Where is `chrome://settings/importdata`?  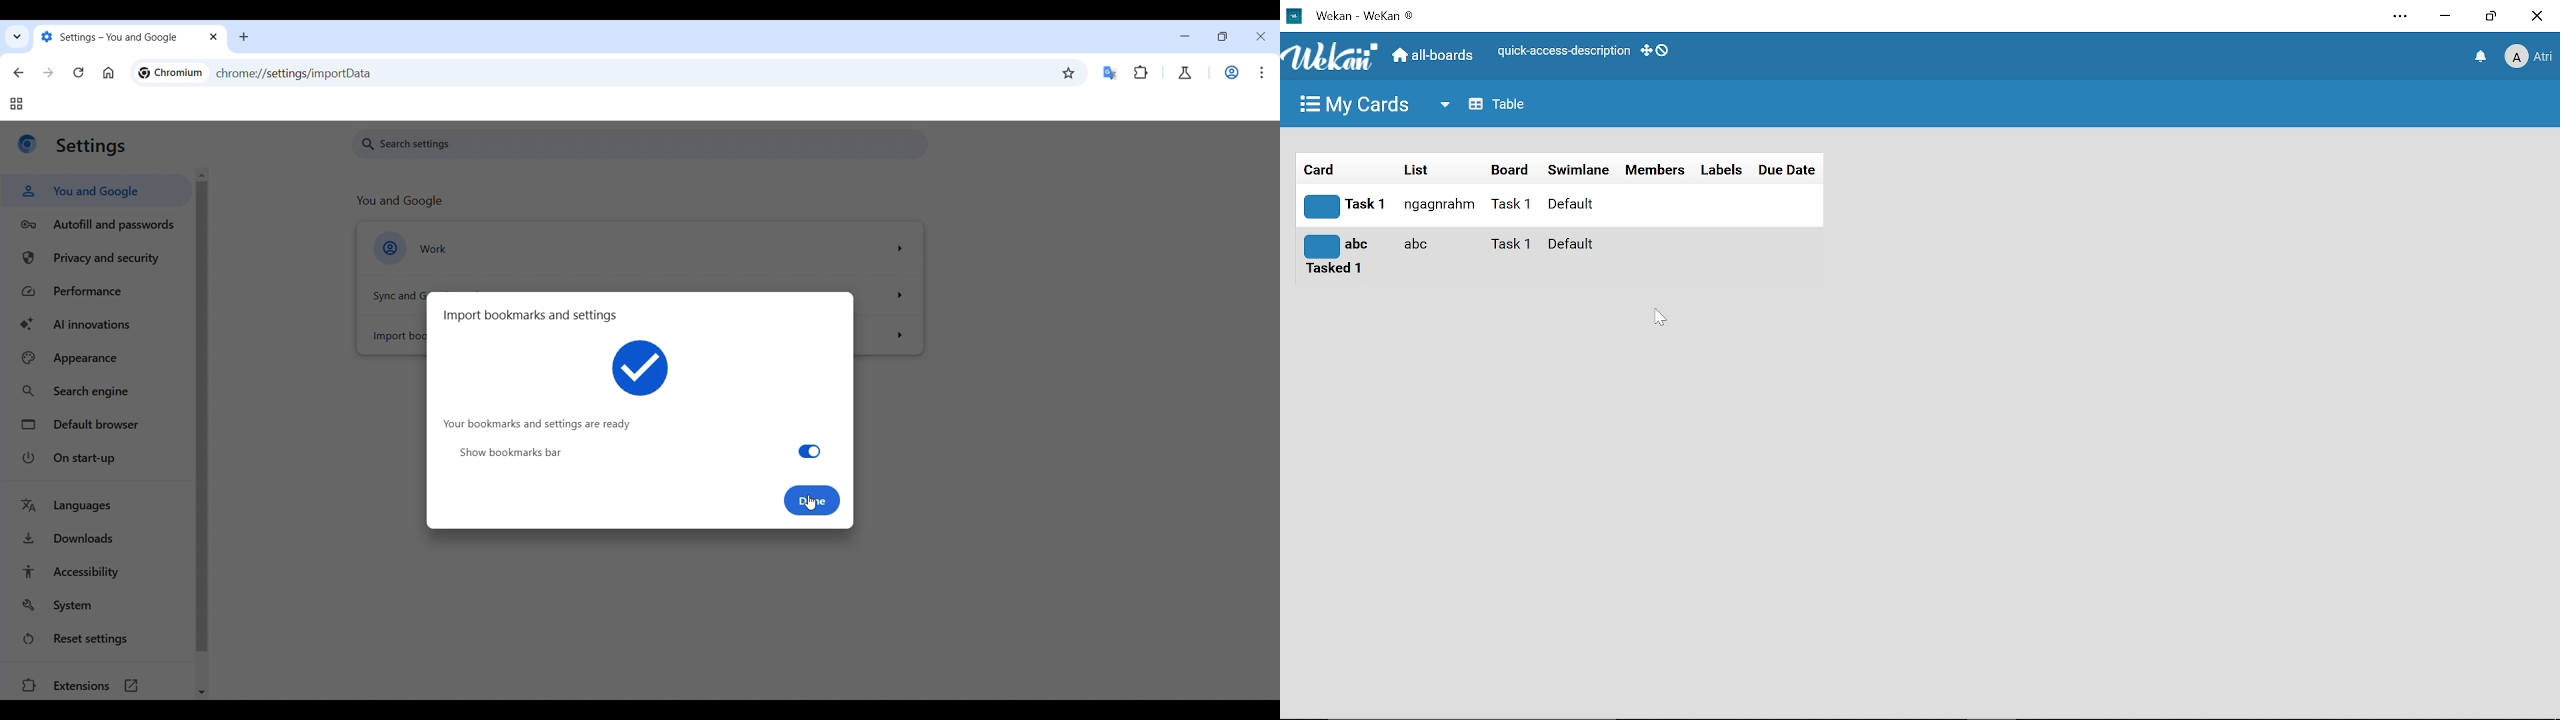 chrome://settings/importdata is located at coordinates (293, 73).